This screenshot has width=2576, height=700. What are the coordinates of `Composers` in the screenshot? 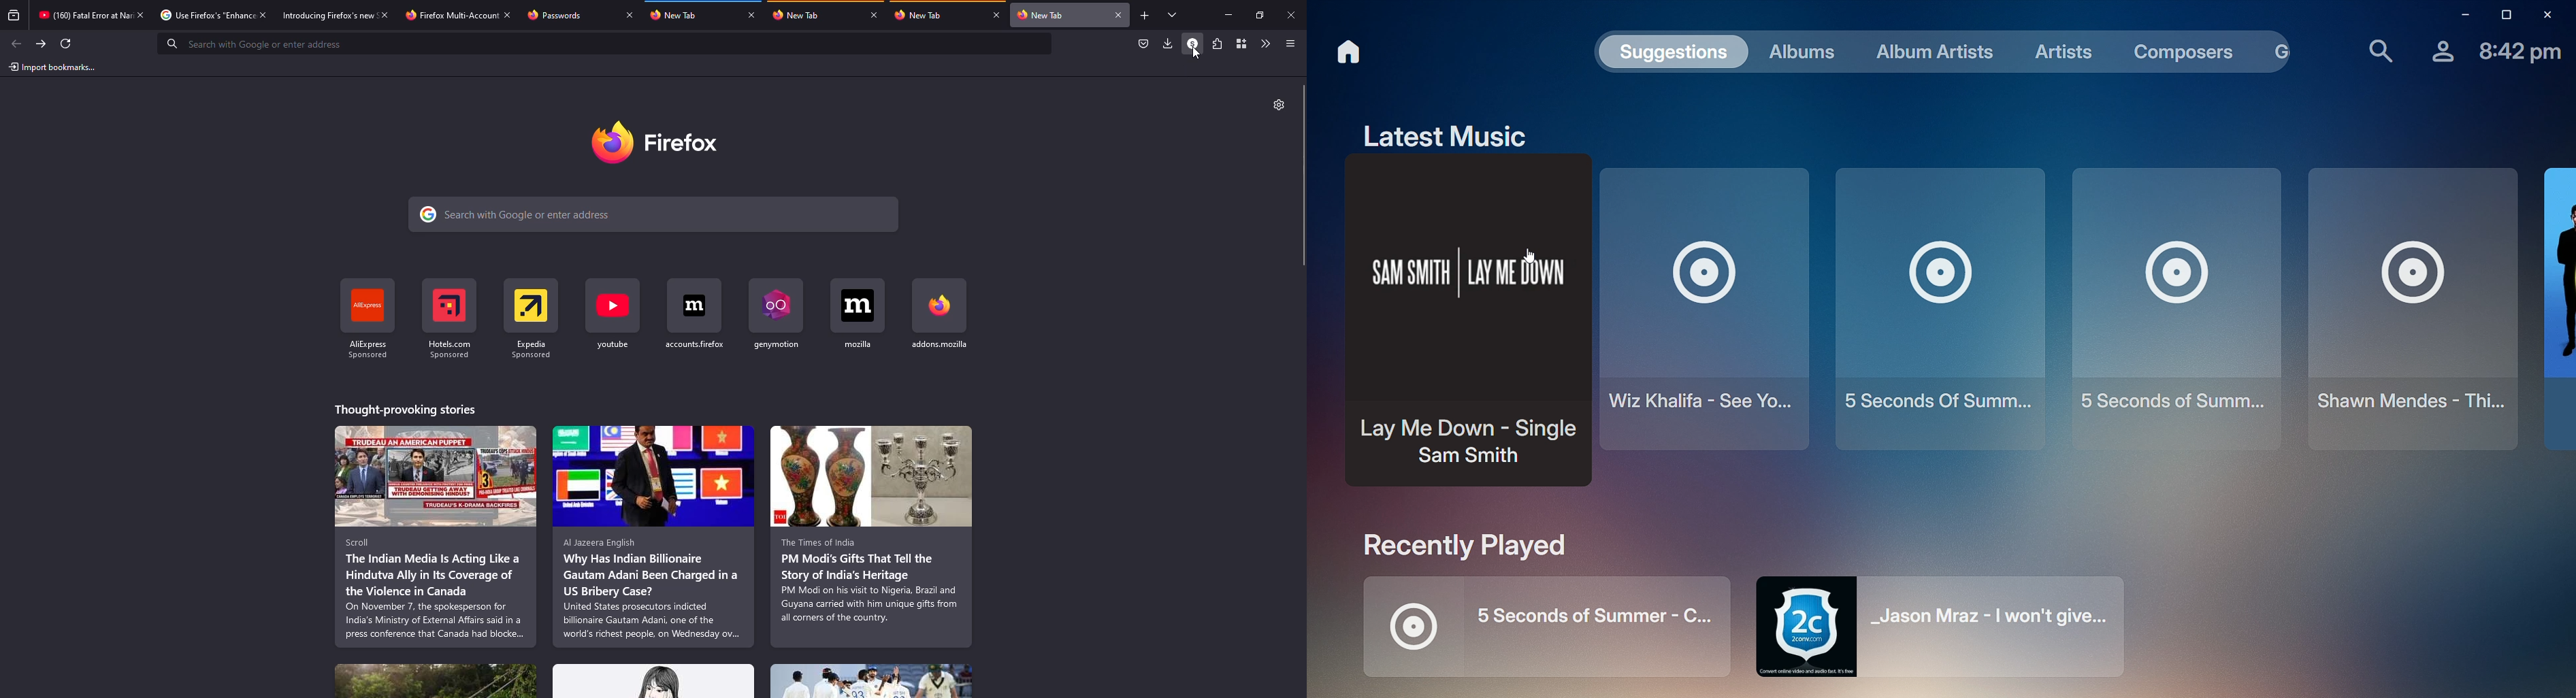 It's located at (2182, 52).